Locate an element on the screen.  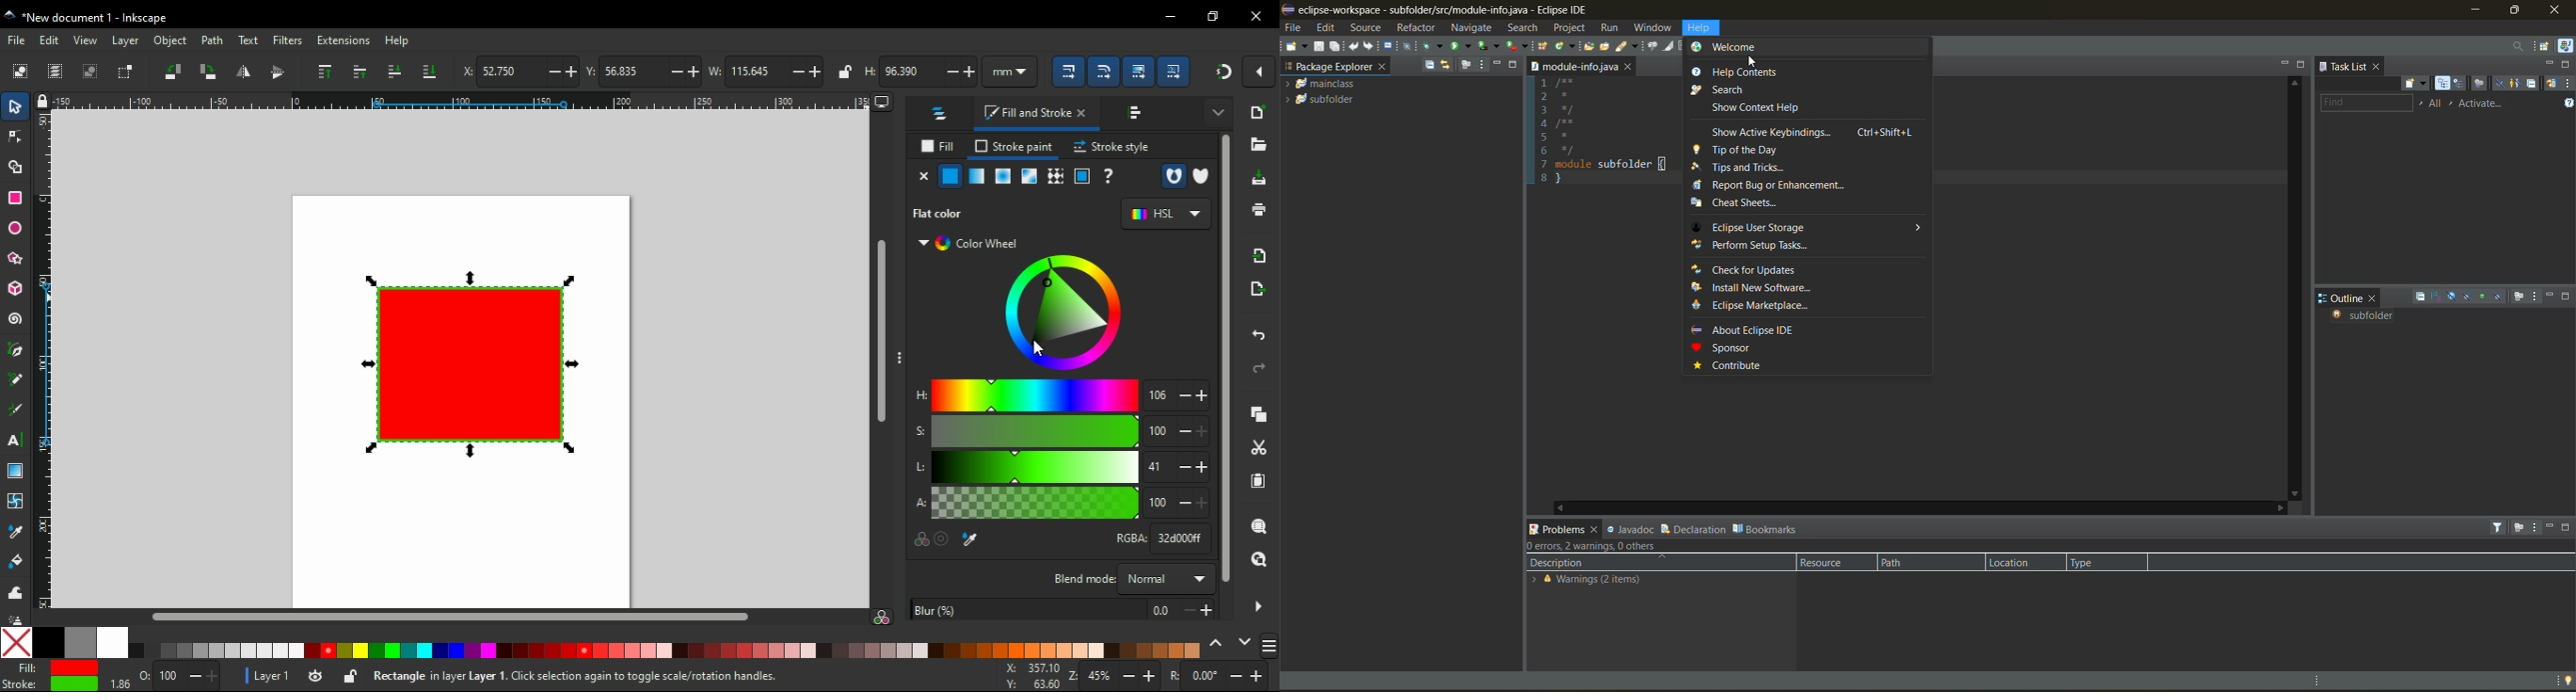
hide completed tasks is located at coordinates (2501, 83).